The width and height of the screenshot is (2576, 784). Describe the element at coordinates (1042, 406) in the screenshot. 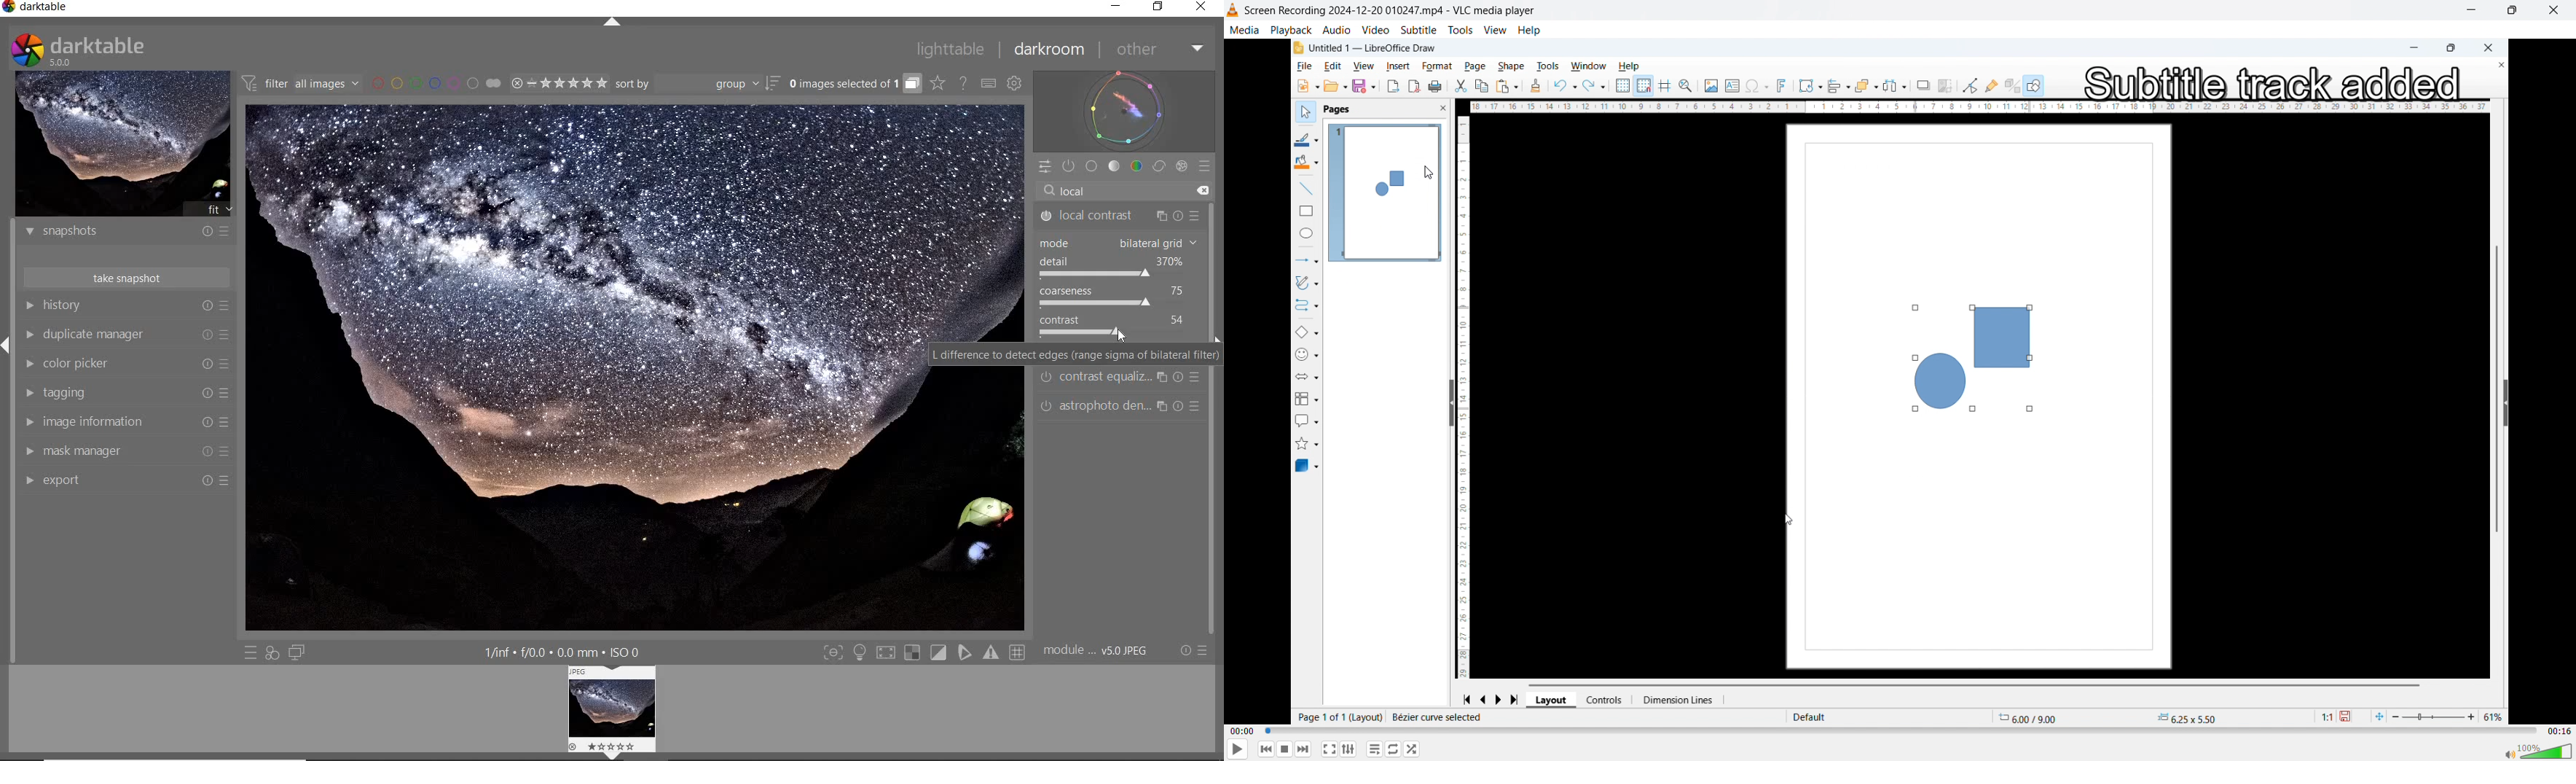

I see `Switched off` at that location.